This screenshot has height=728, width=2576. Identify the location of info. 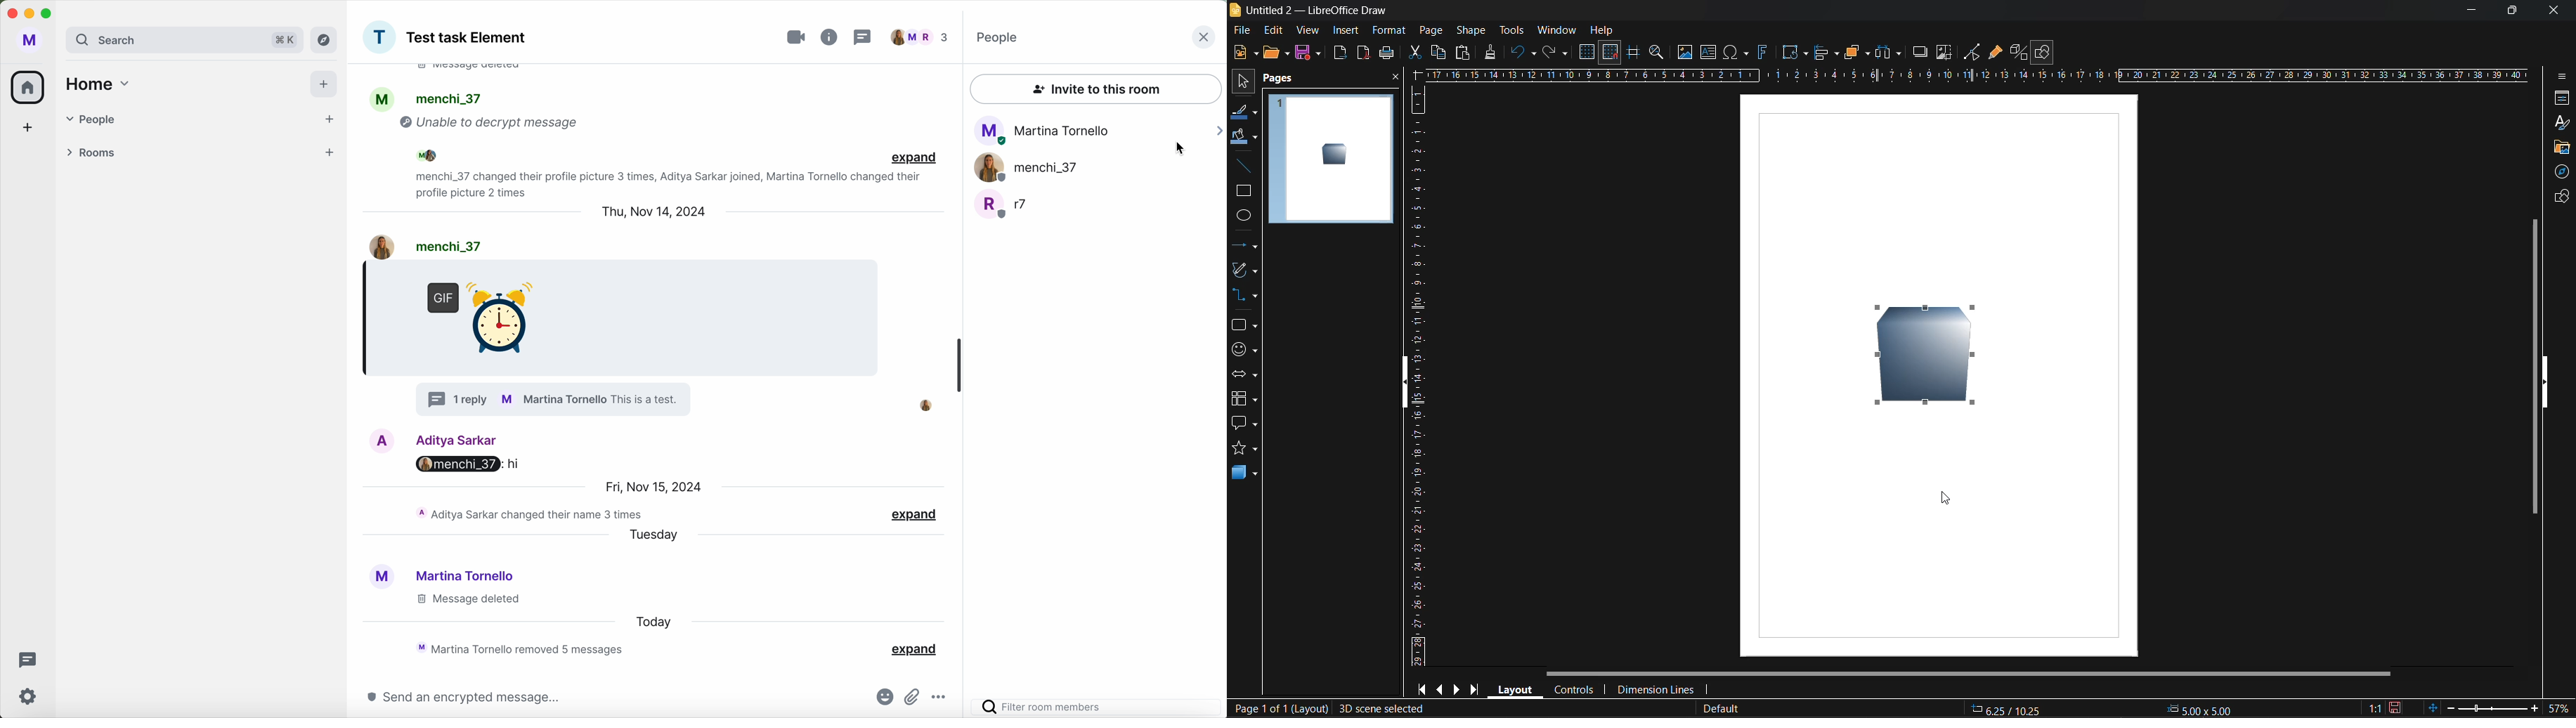
(831, 36).